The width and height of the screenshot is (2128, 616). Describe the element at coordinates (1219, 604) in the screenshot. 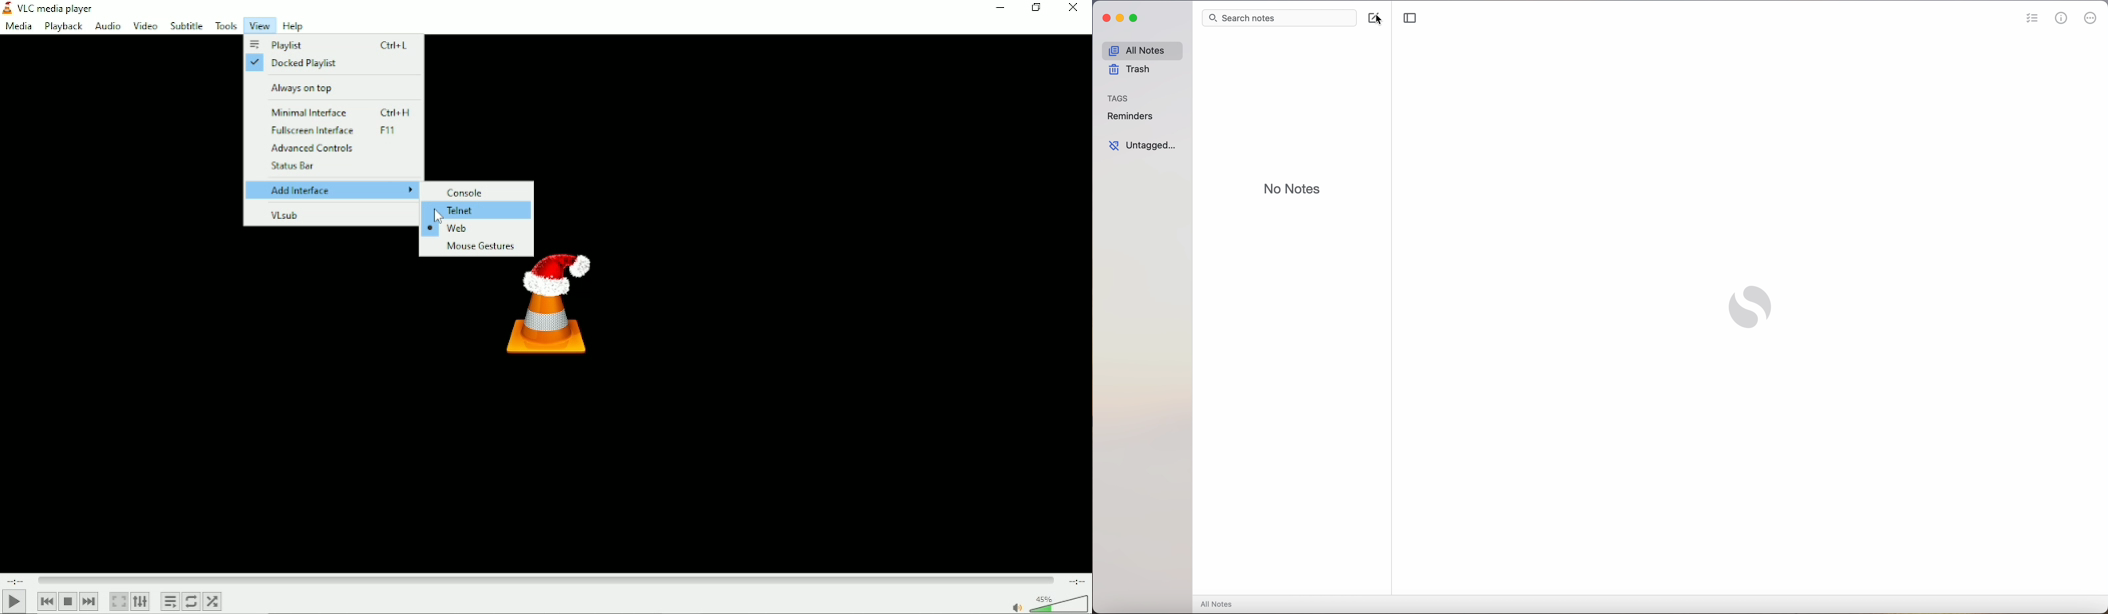

I see `all notes` at that location.